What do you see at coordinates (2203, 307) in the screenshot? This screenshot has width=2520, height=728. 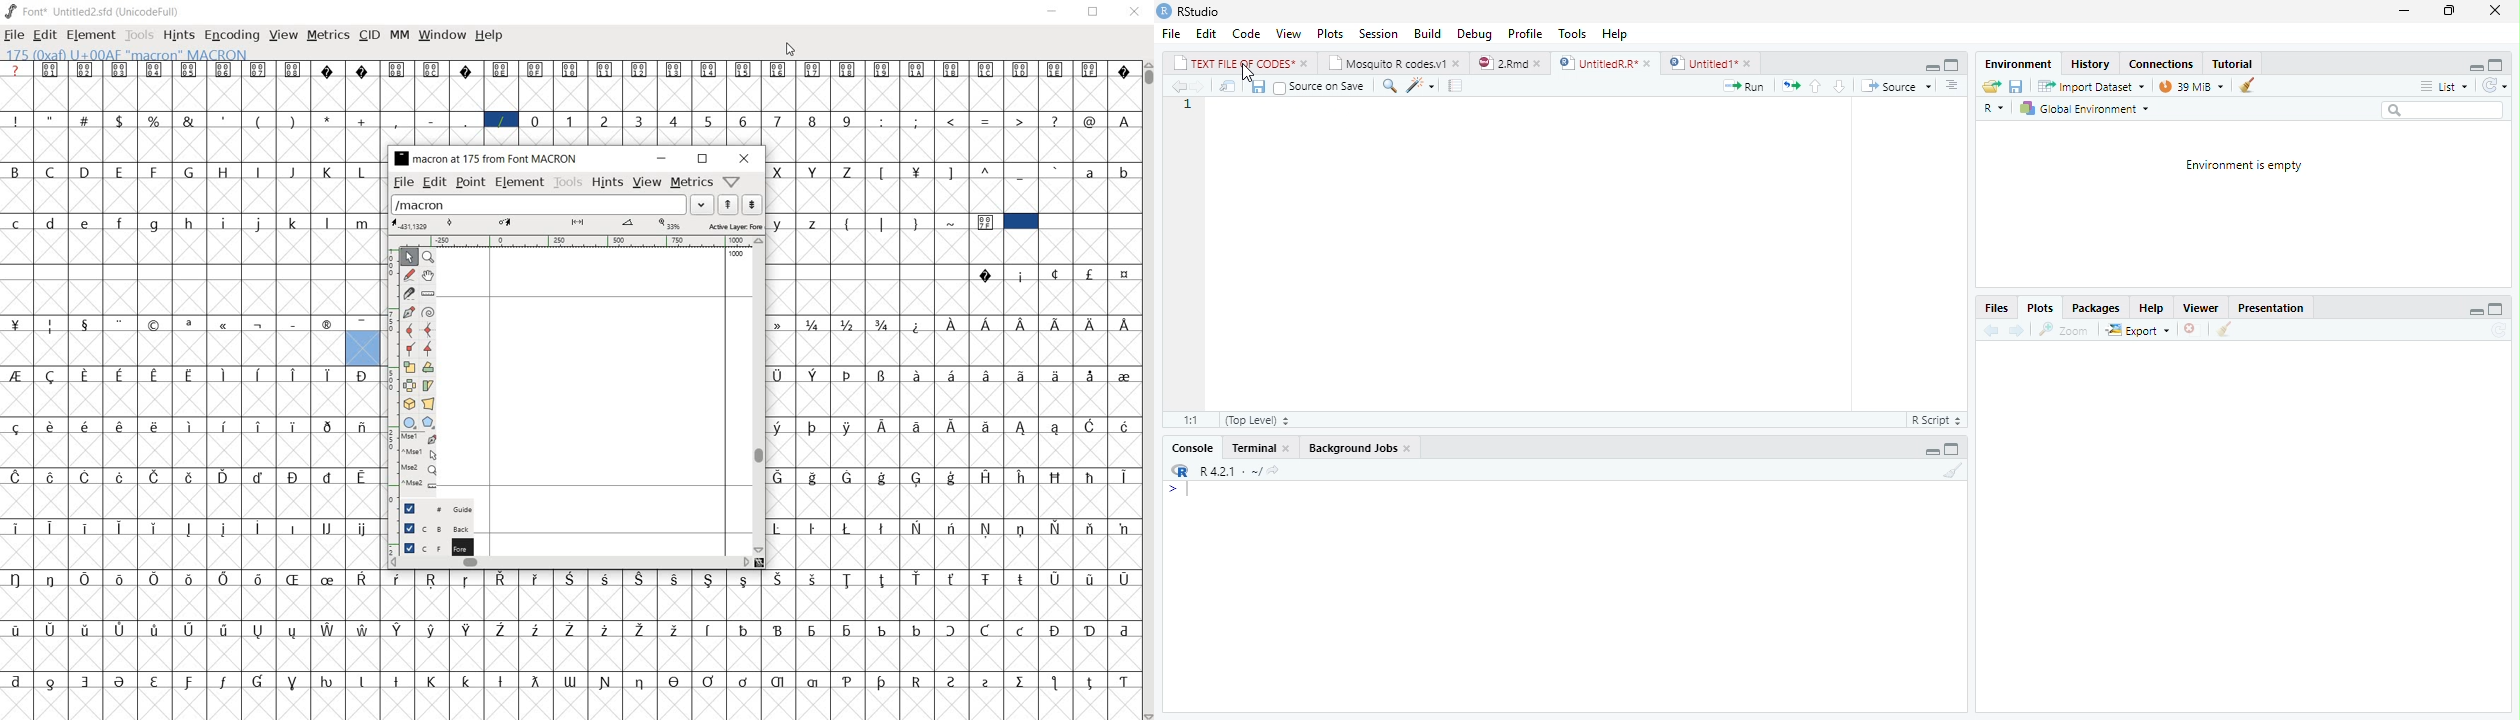 I see `Viewer` at bounding box center [2203, 307].